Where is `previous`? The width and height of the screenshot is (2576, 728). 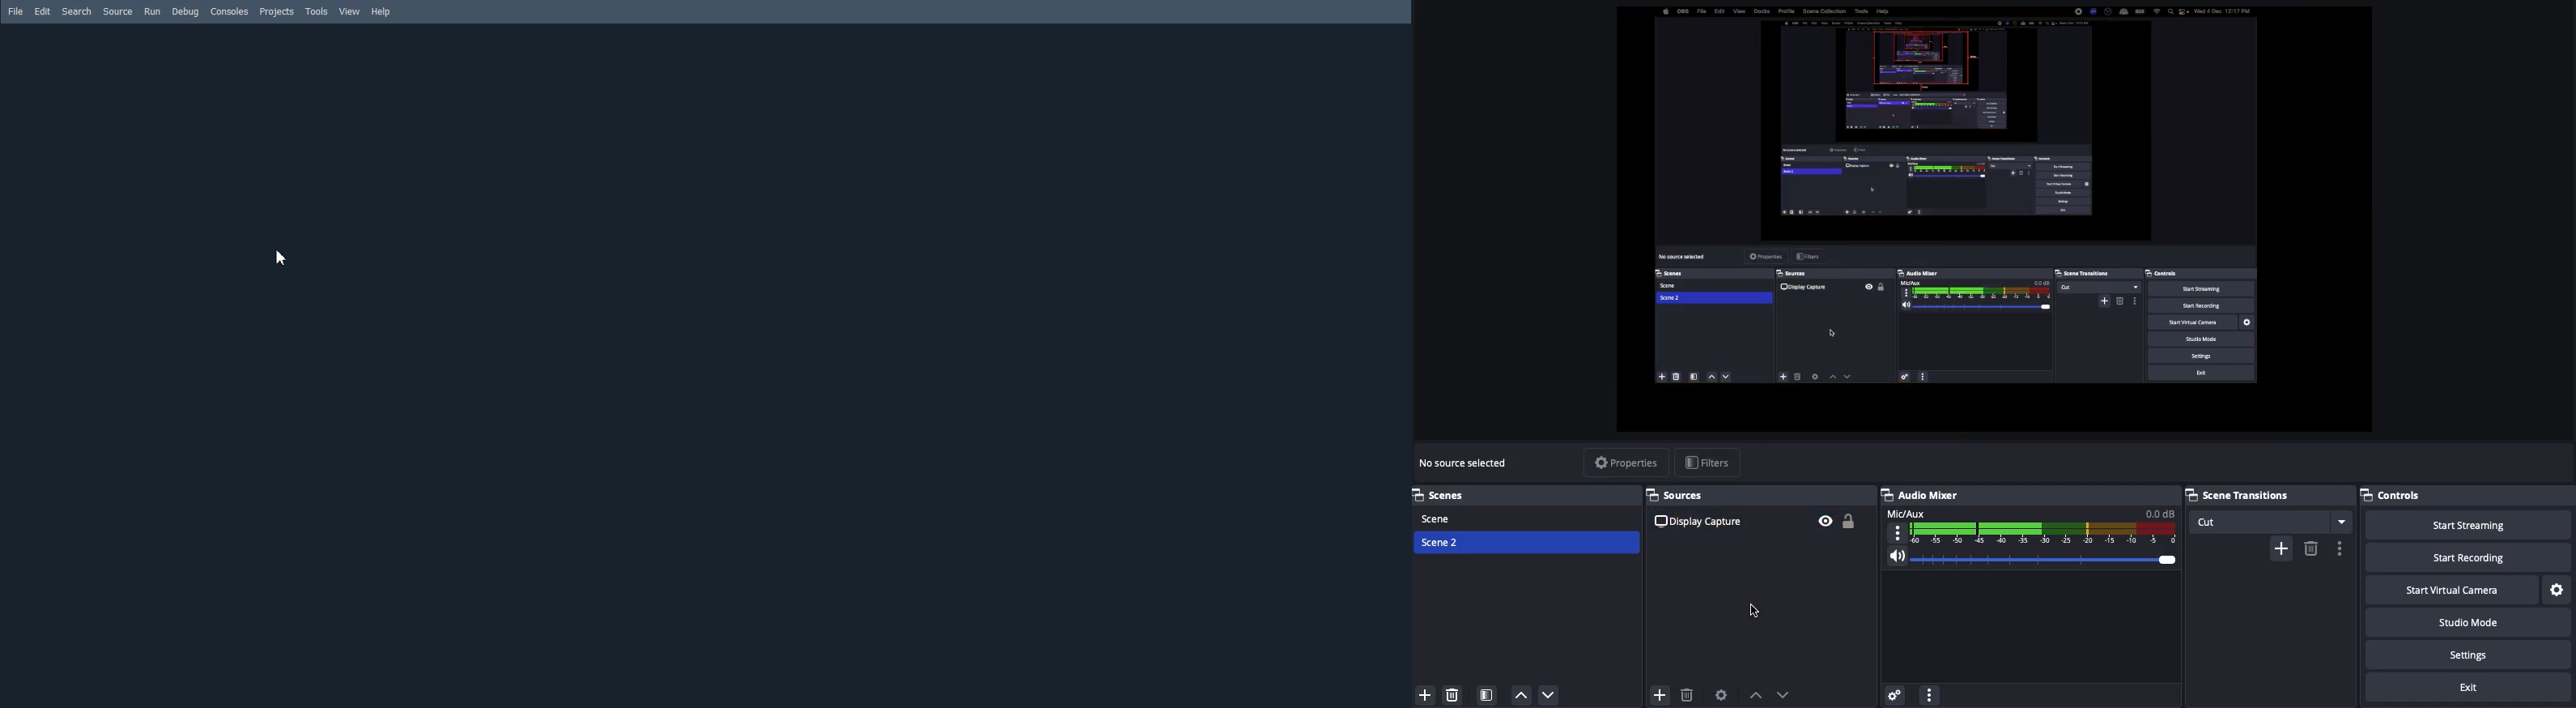
previous is located at coordinates (1757, 697).